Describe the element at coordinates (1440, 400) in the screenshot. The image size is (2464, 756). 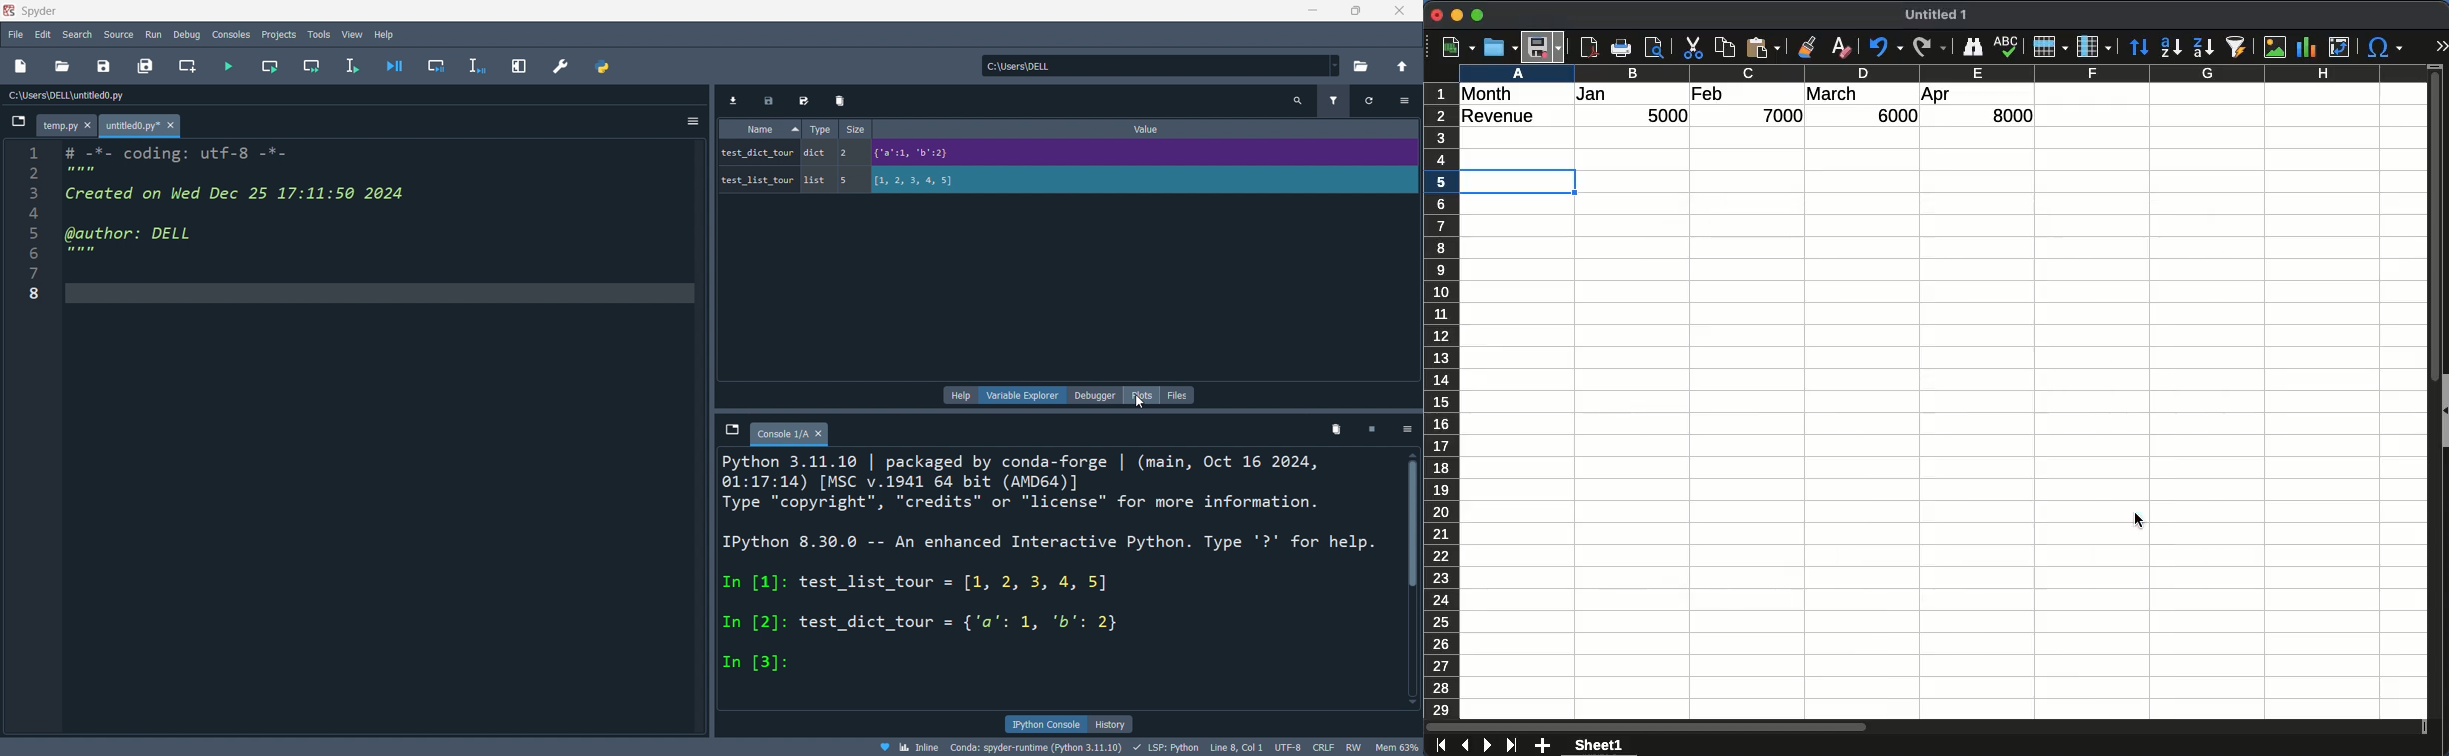
I see `row` at that location.